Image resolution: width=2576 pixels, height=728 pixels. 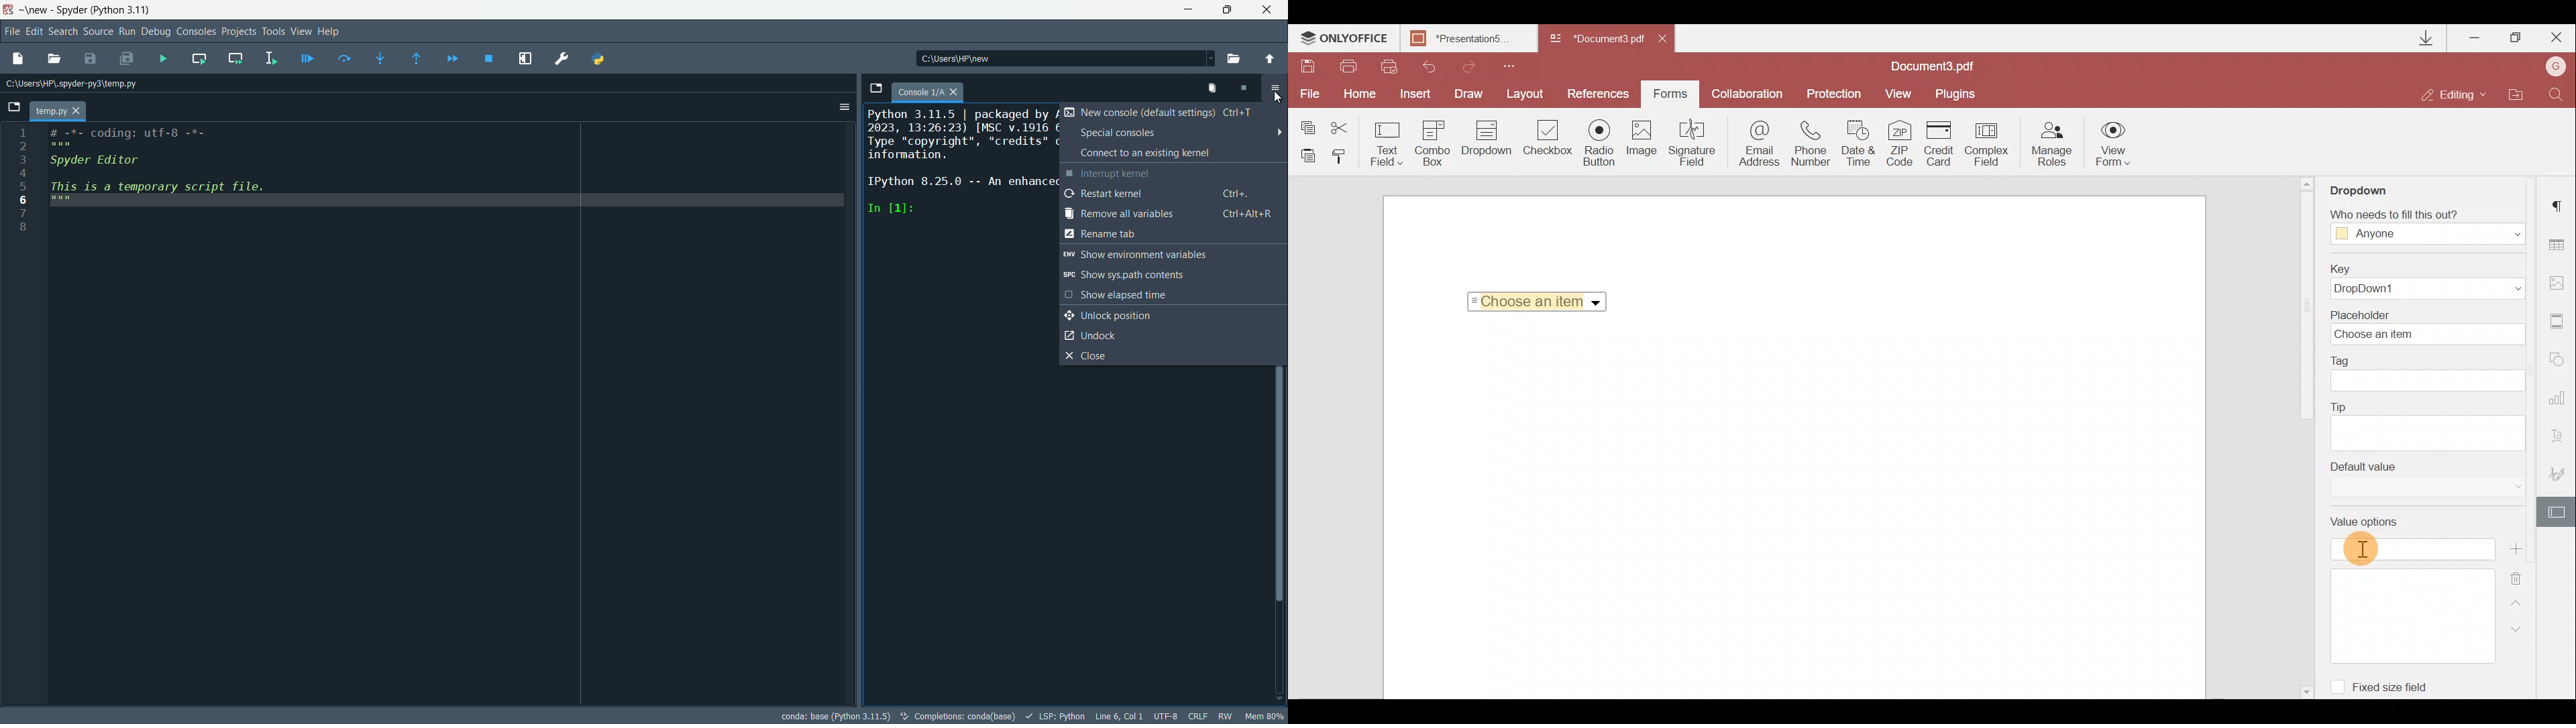 What do you see at coordinates (2555, 35) in the screenshot?
I see `Close` at bounding box center [2555, 35].